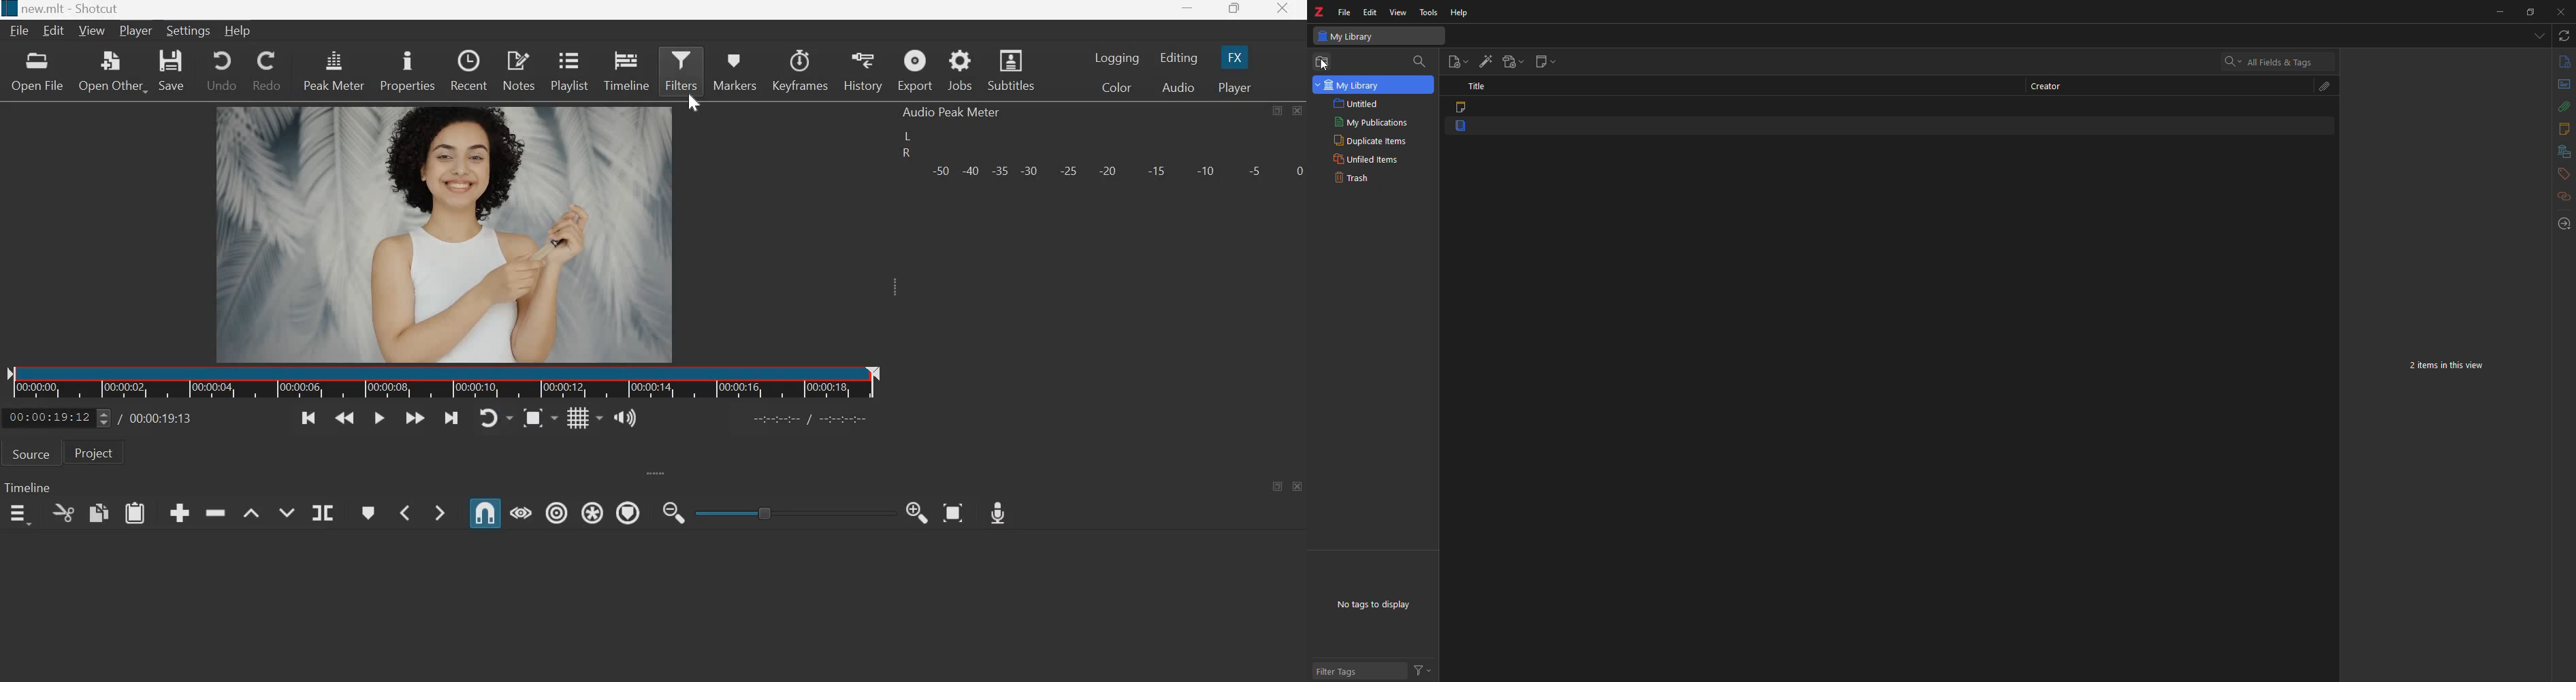 This screenshot has width=2576, height=700. Describe the element at coordinates (1369, 12) in the screenshot. I see `edit` at that location.